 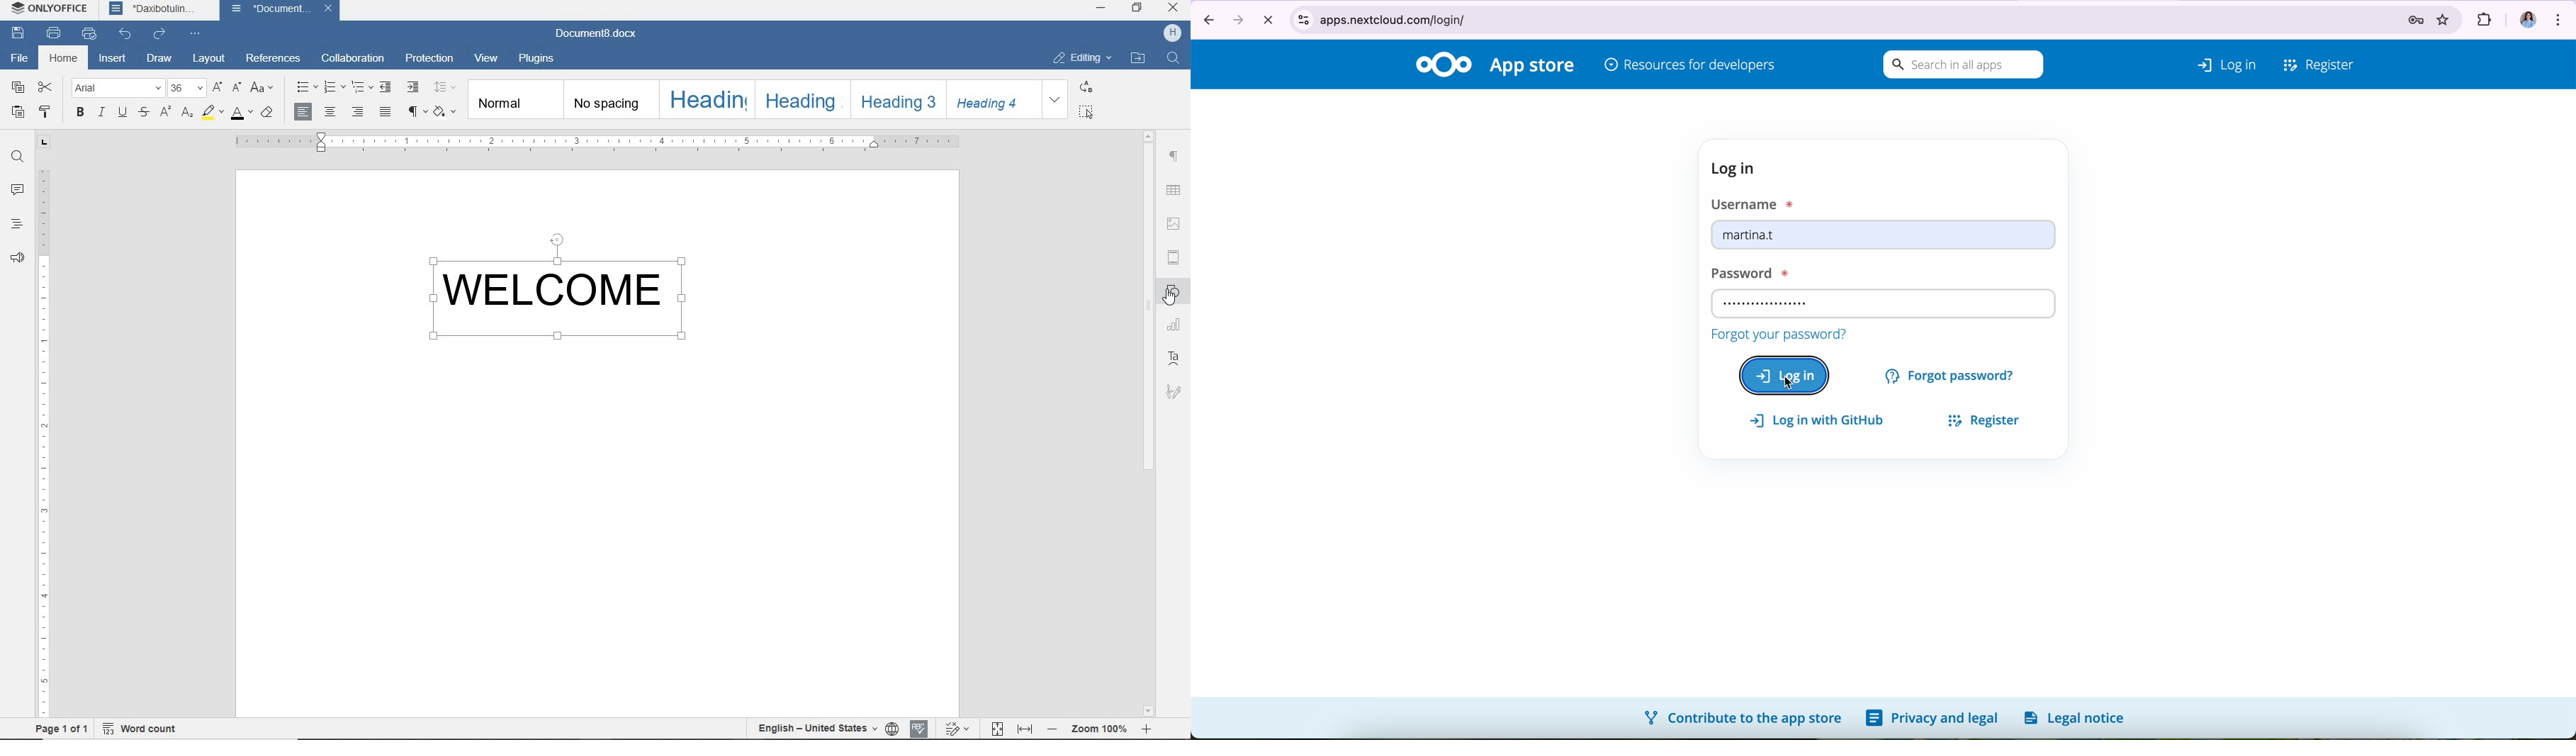 I want to click on SHAPE, so click(x=1176, y=292).